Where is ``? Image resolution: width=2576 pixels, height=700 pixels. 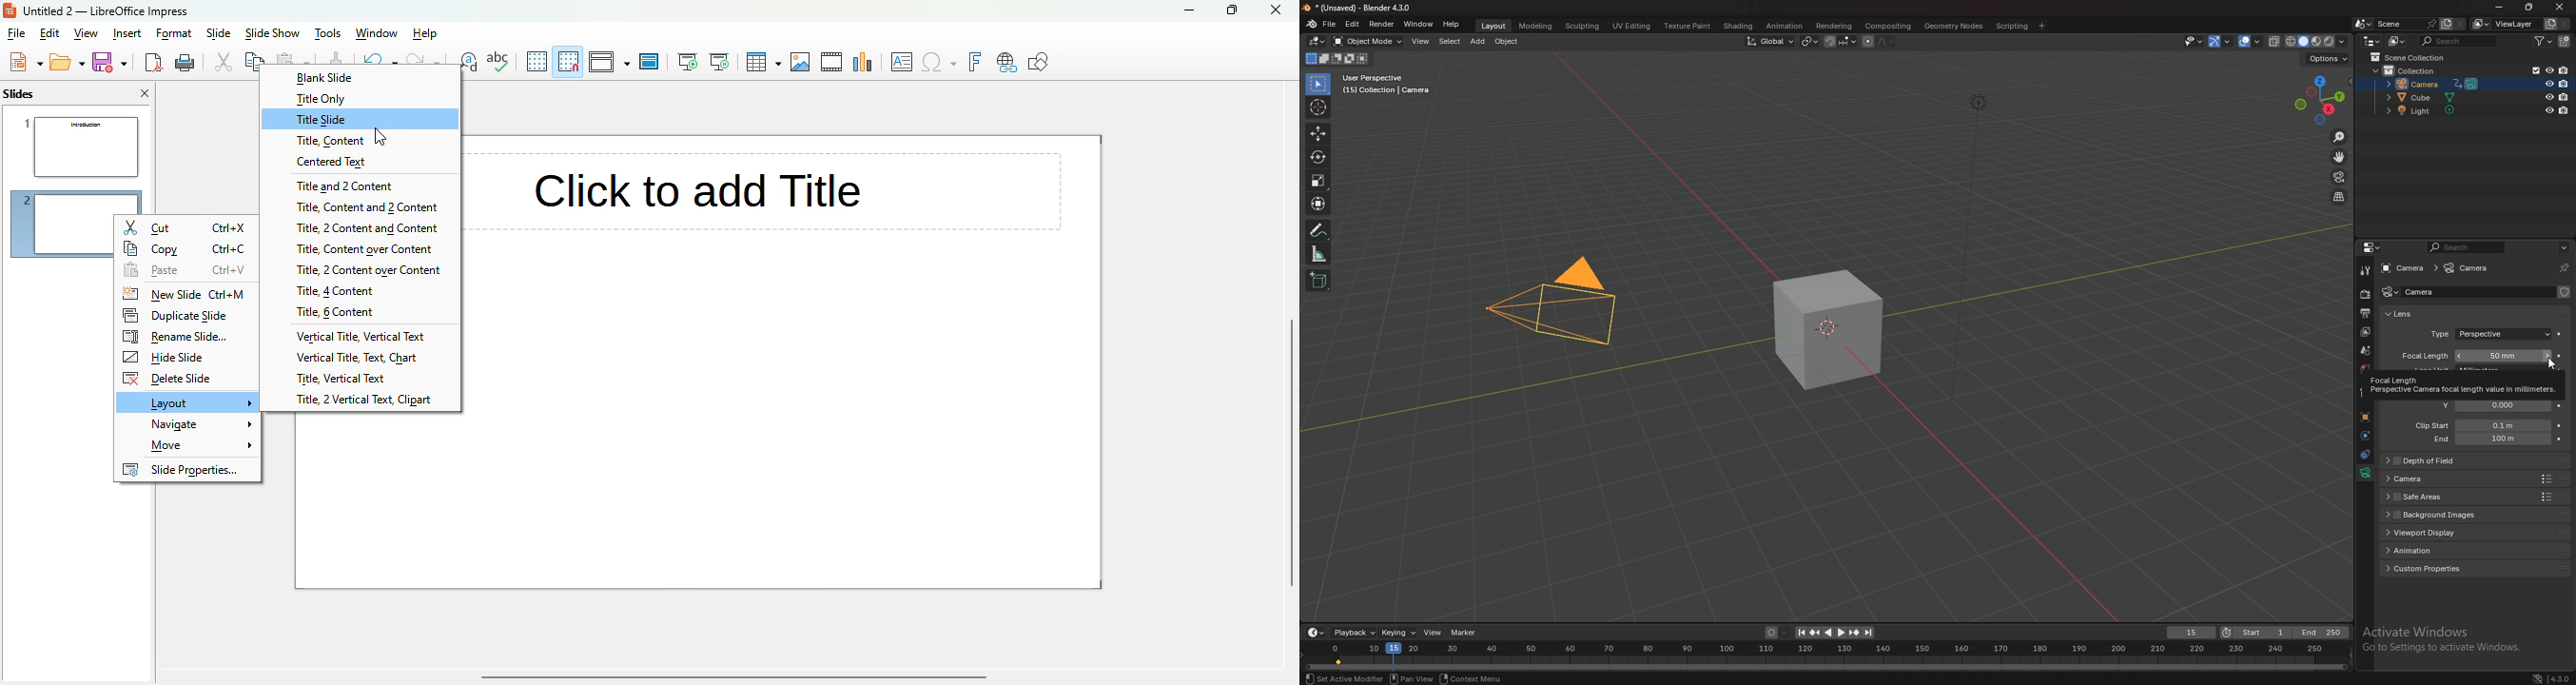
 is located at coordinates (1962, 249).